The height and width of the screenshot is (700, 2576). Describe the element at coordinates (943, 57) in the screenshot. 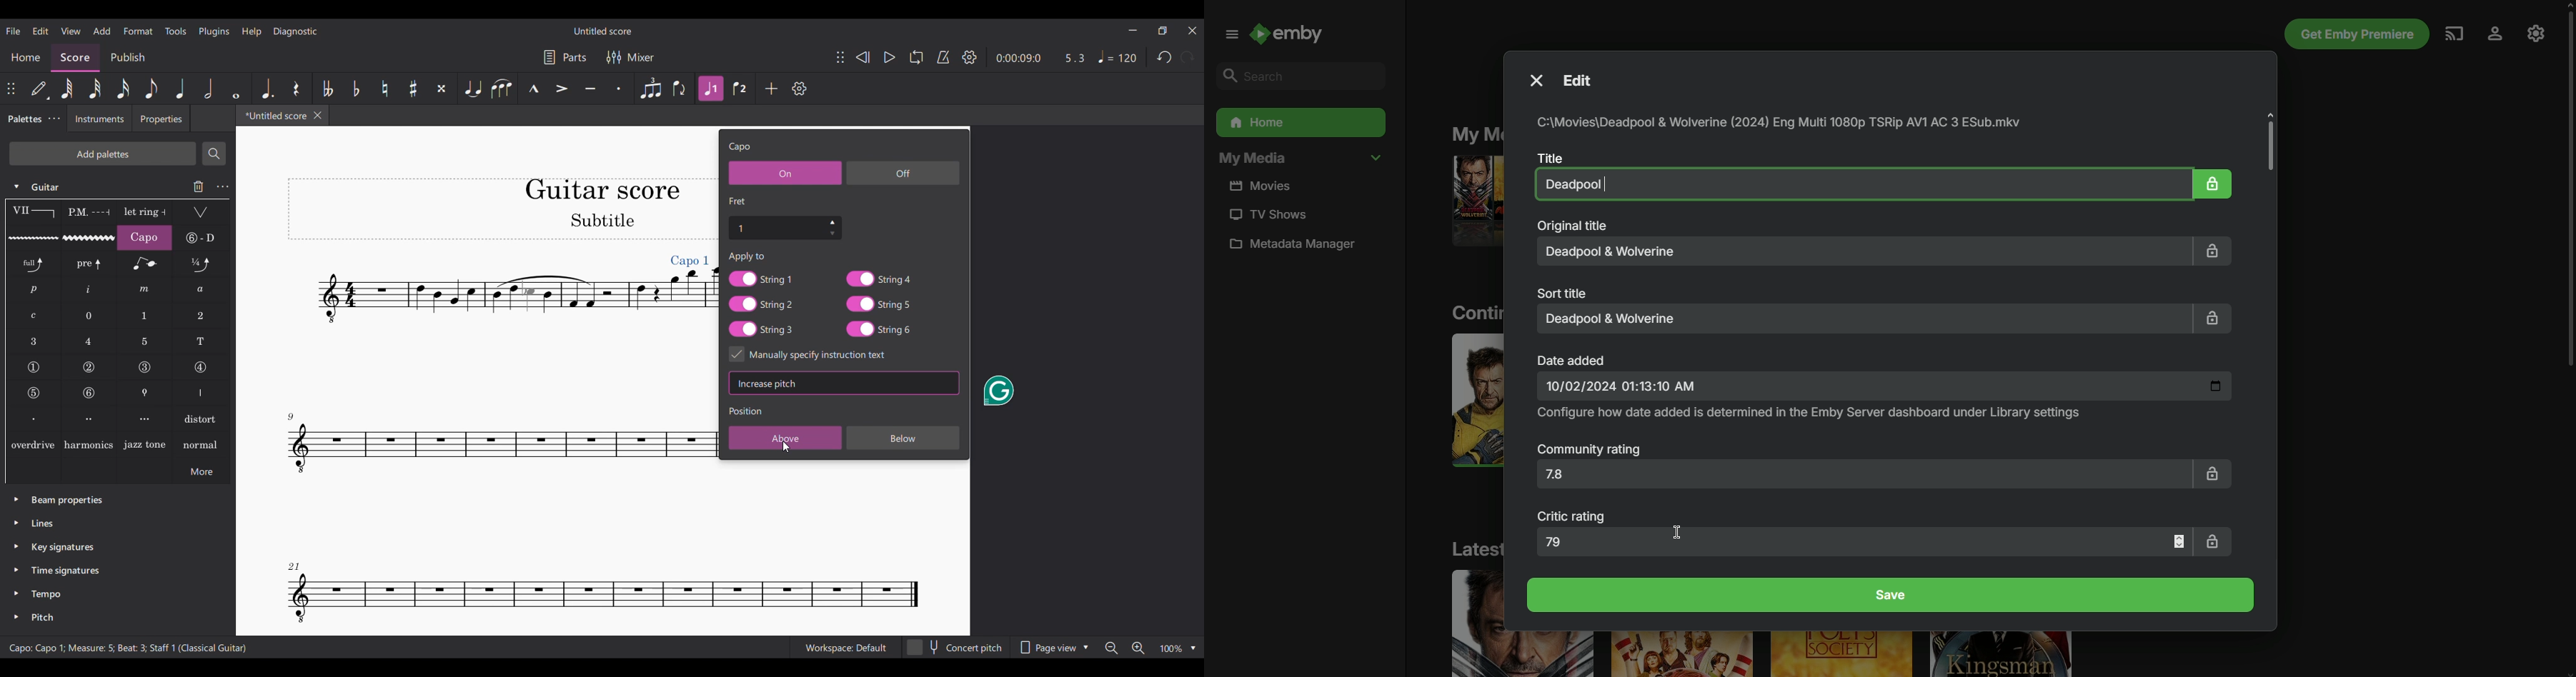

I see `Metronome` at that location.